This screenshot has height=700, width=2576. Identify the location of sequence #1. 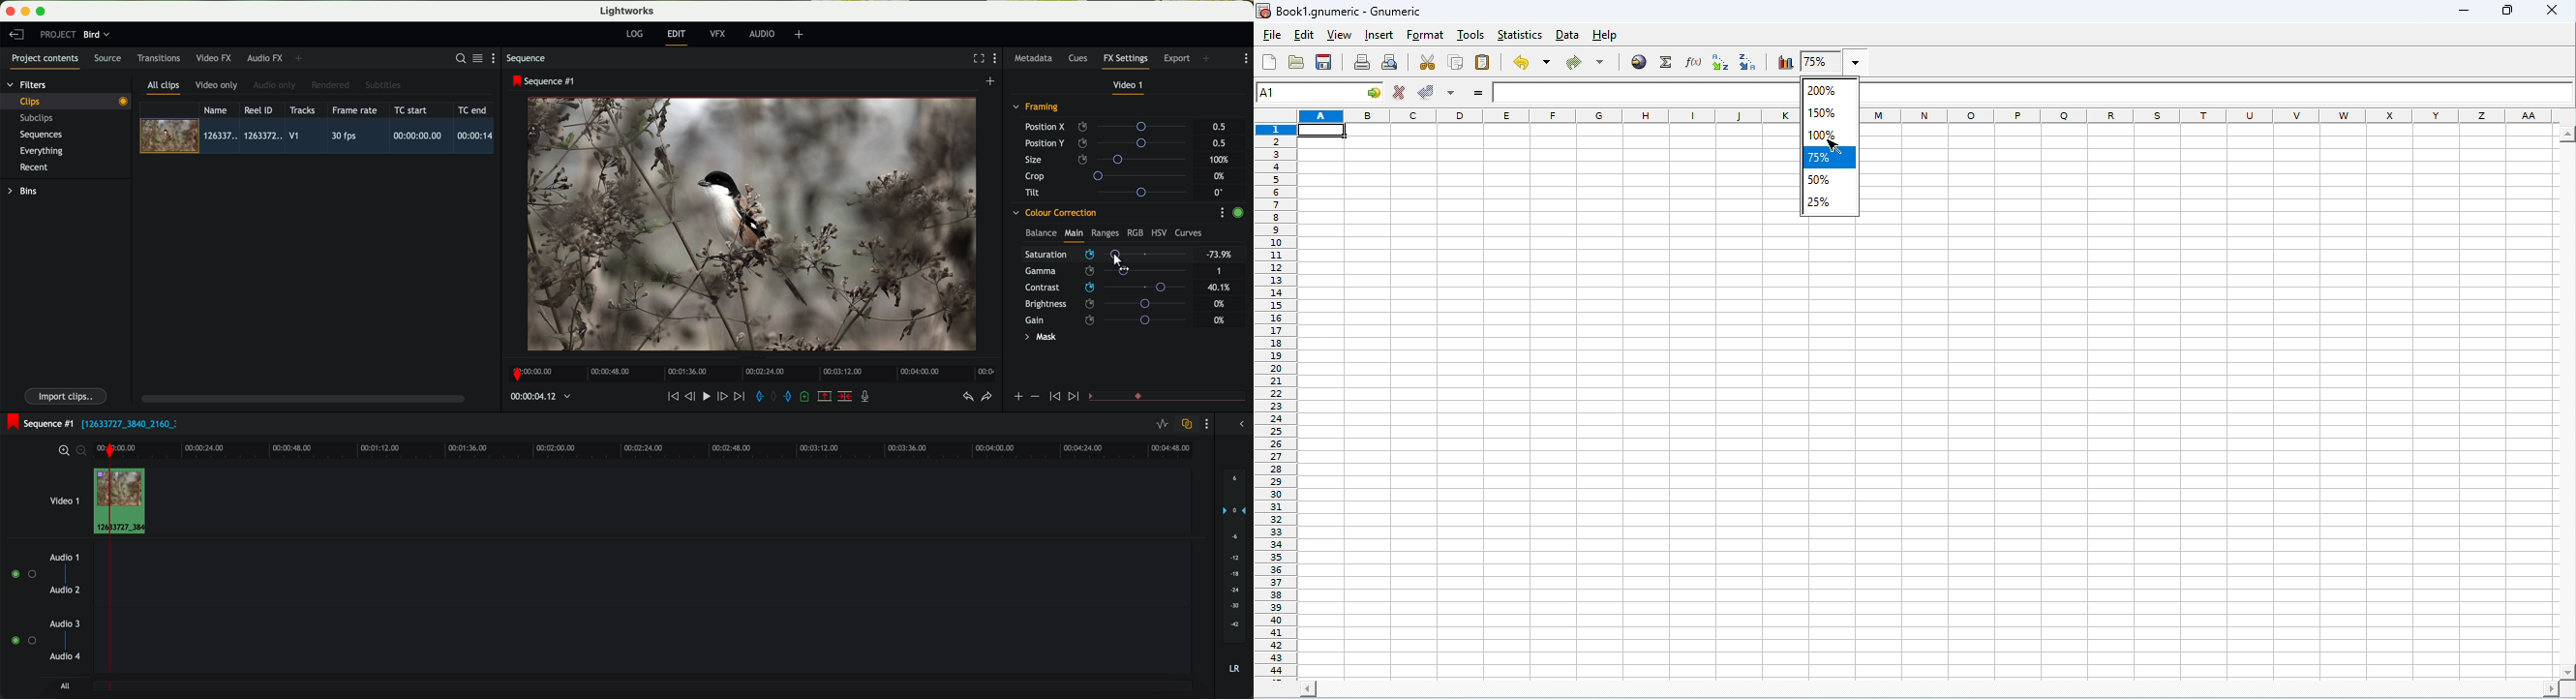
(545, 81).